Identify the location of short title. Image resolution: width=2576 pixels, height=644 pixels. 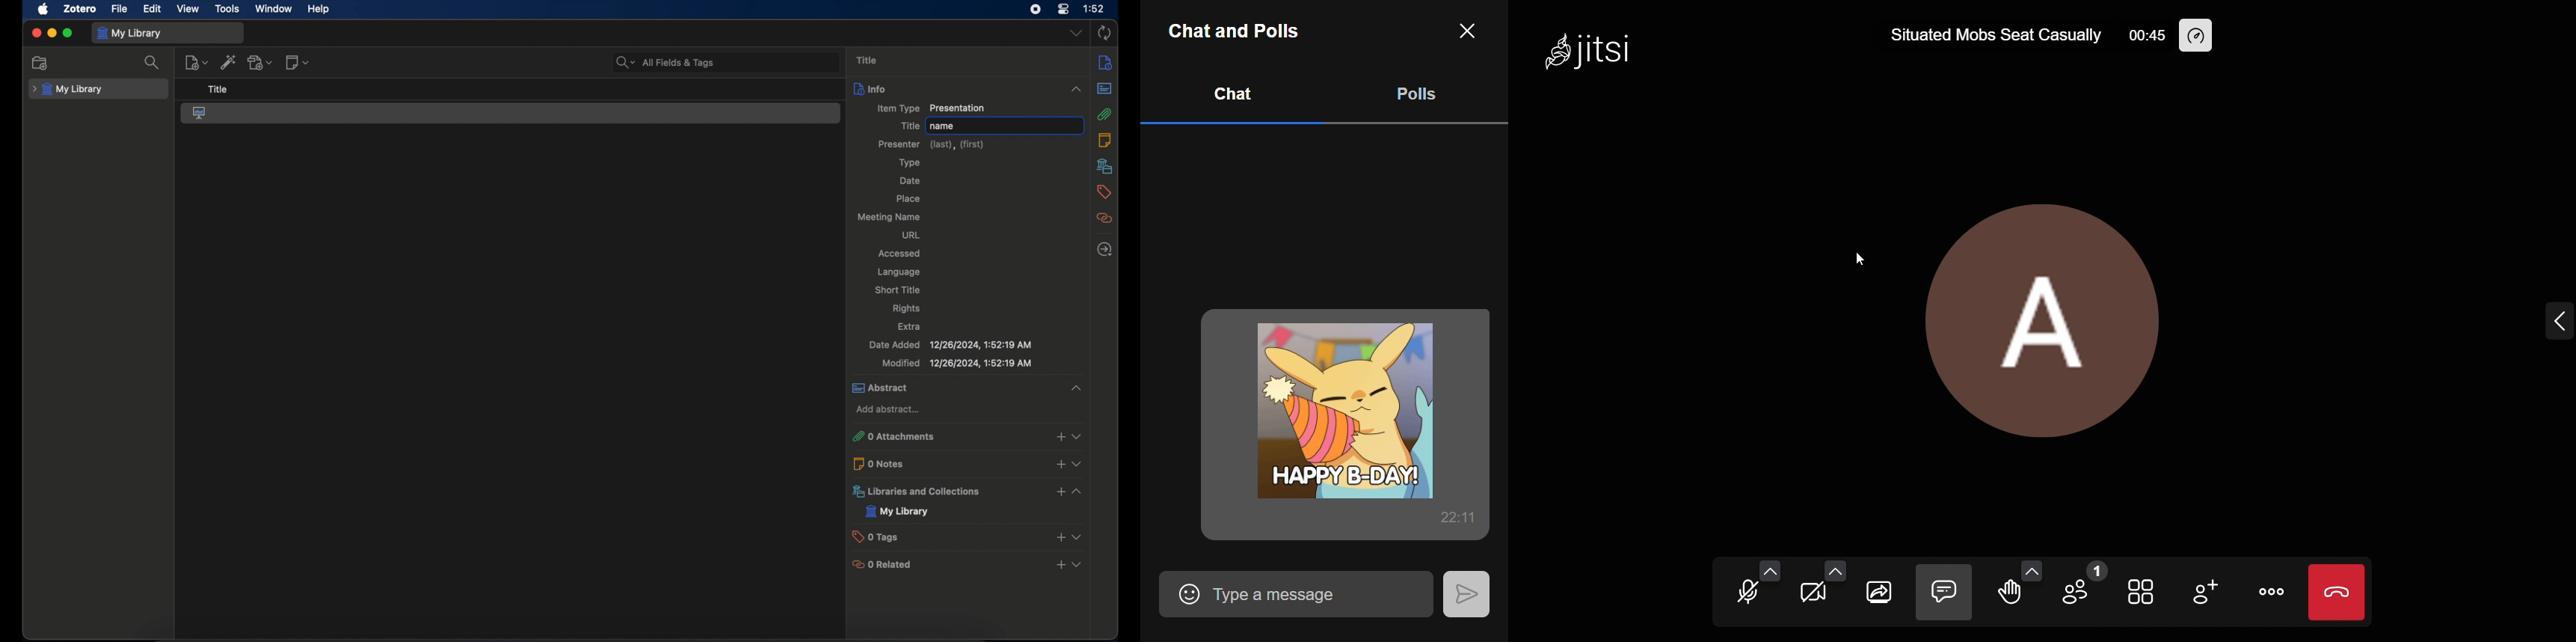
(901, 291).